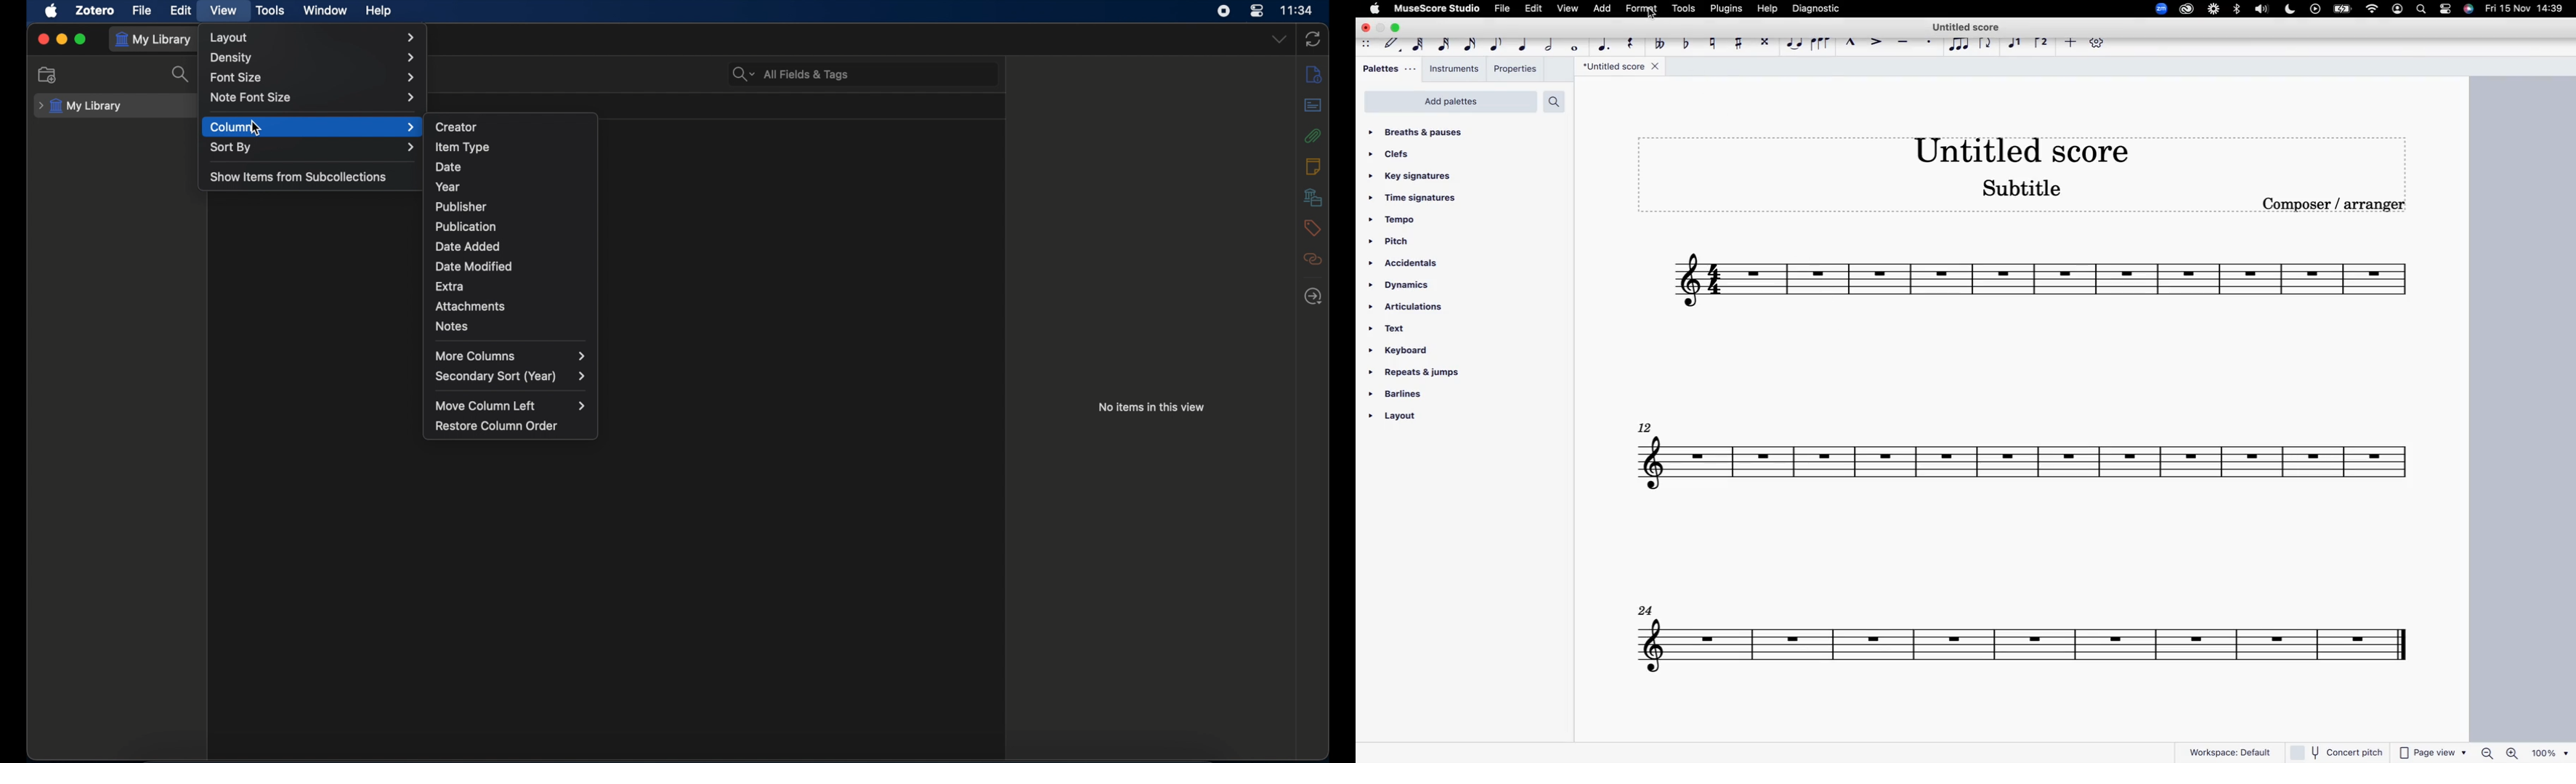 The height and width of the screenshot is (784, 2576). I want to click on new collection, so click(48, 76).